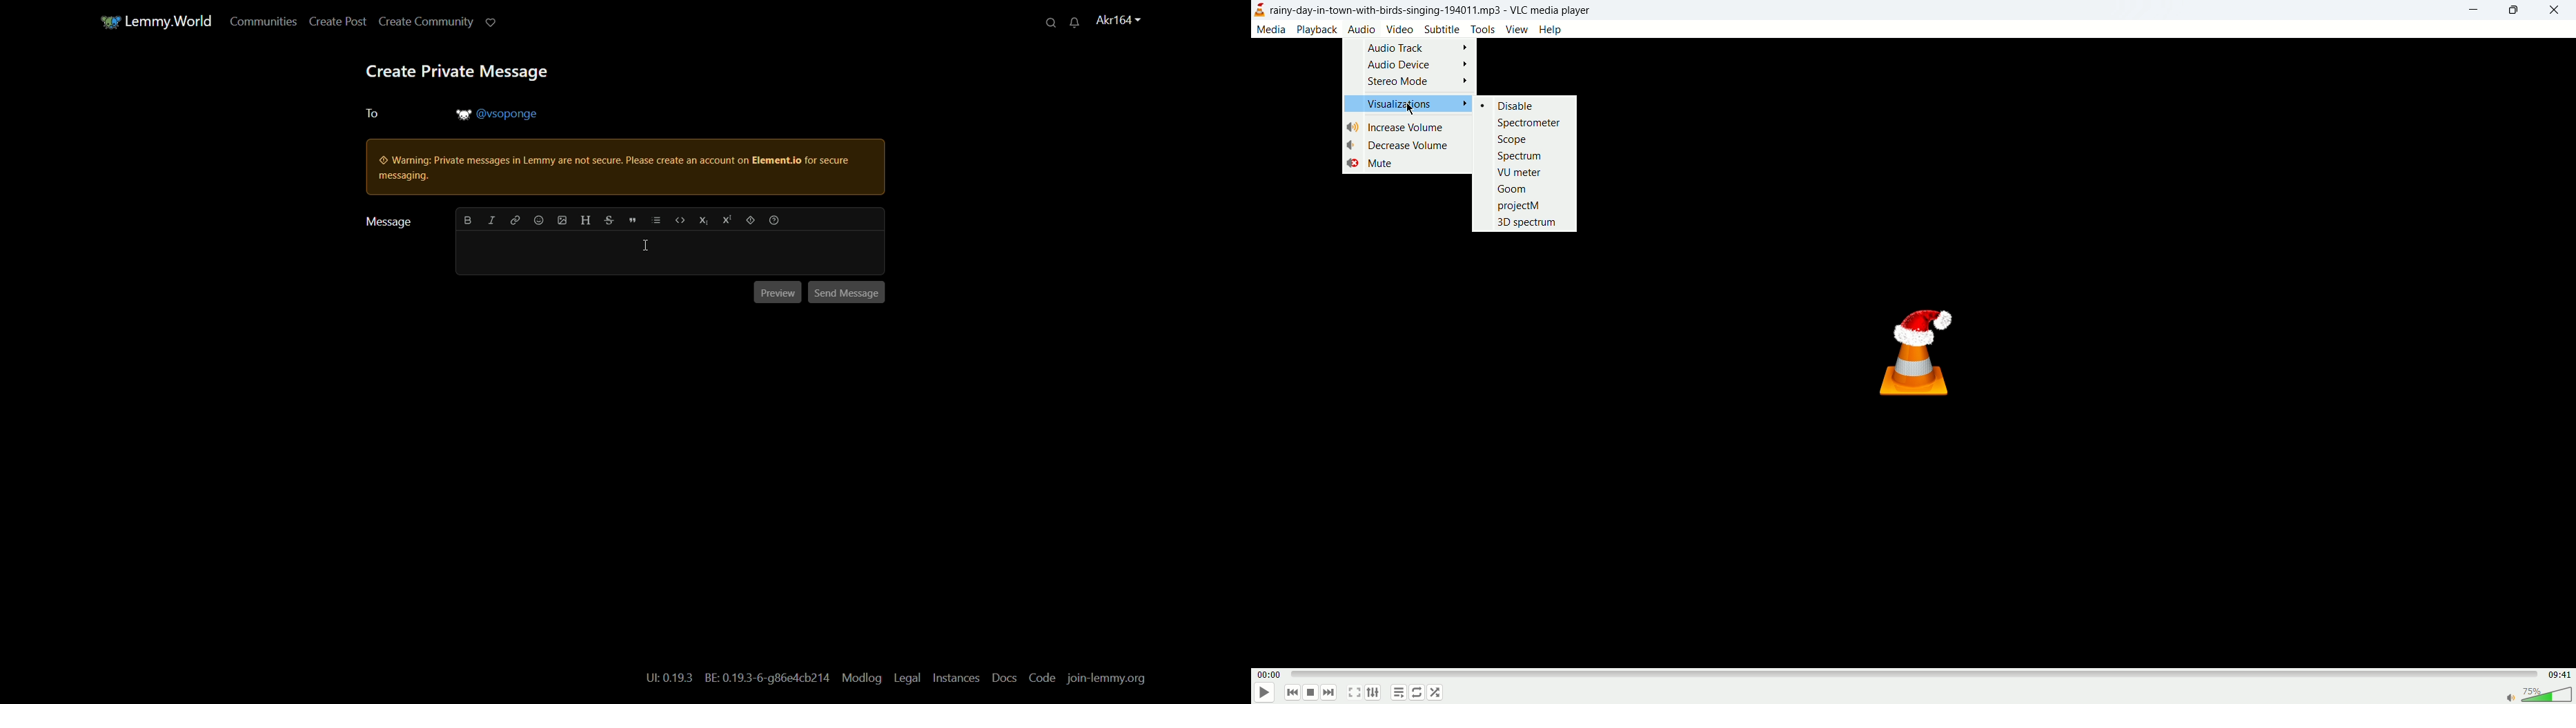  Describe the element at coordinates (862, 679) in the screenshot. I see `modlog` at that location.